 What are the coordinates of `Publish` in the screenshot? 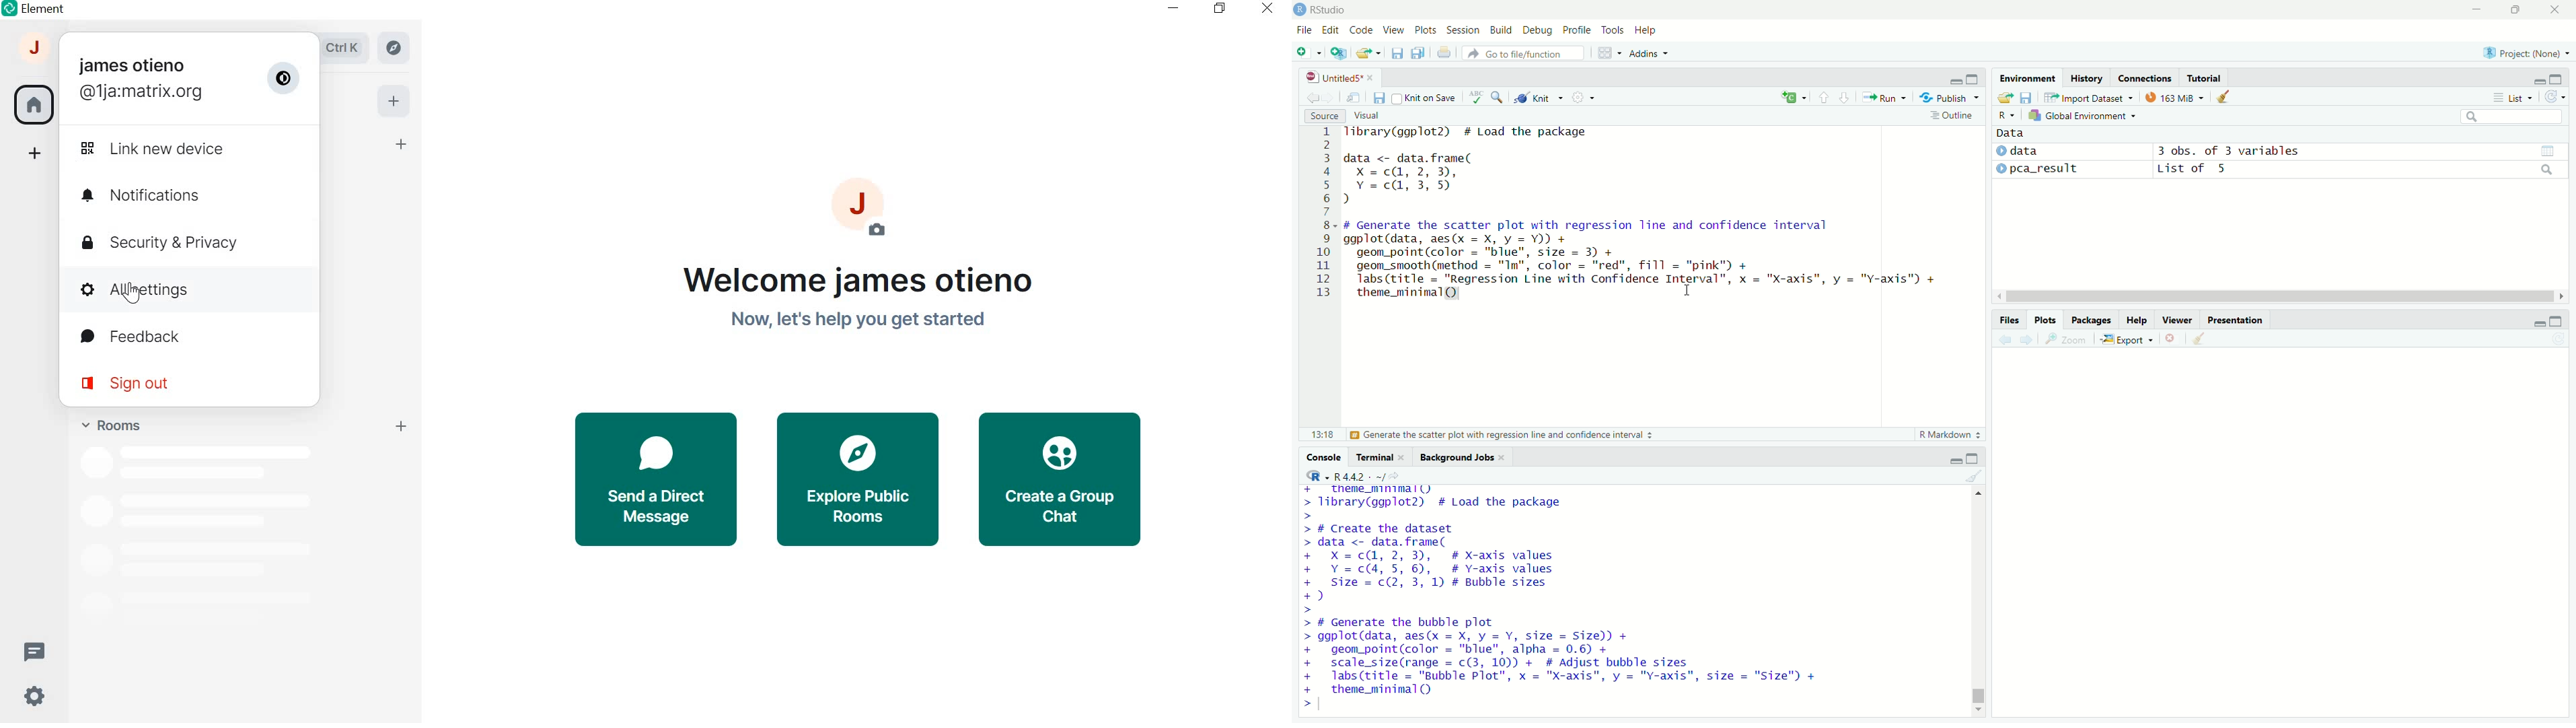 It's located at (1951, 96).